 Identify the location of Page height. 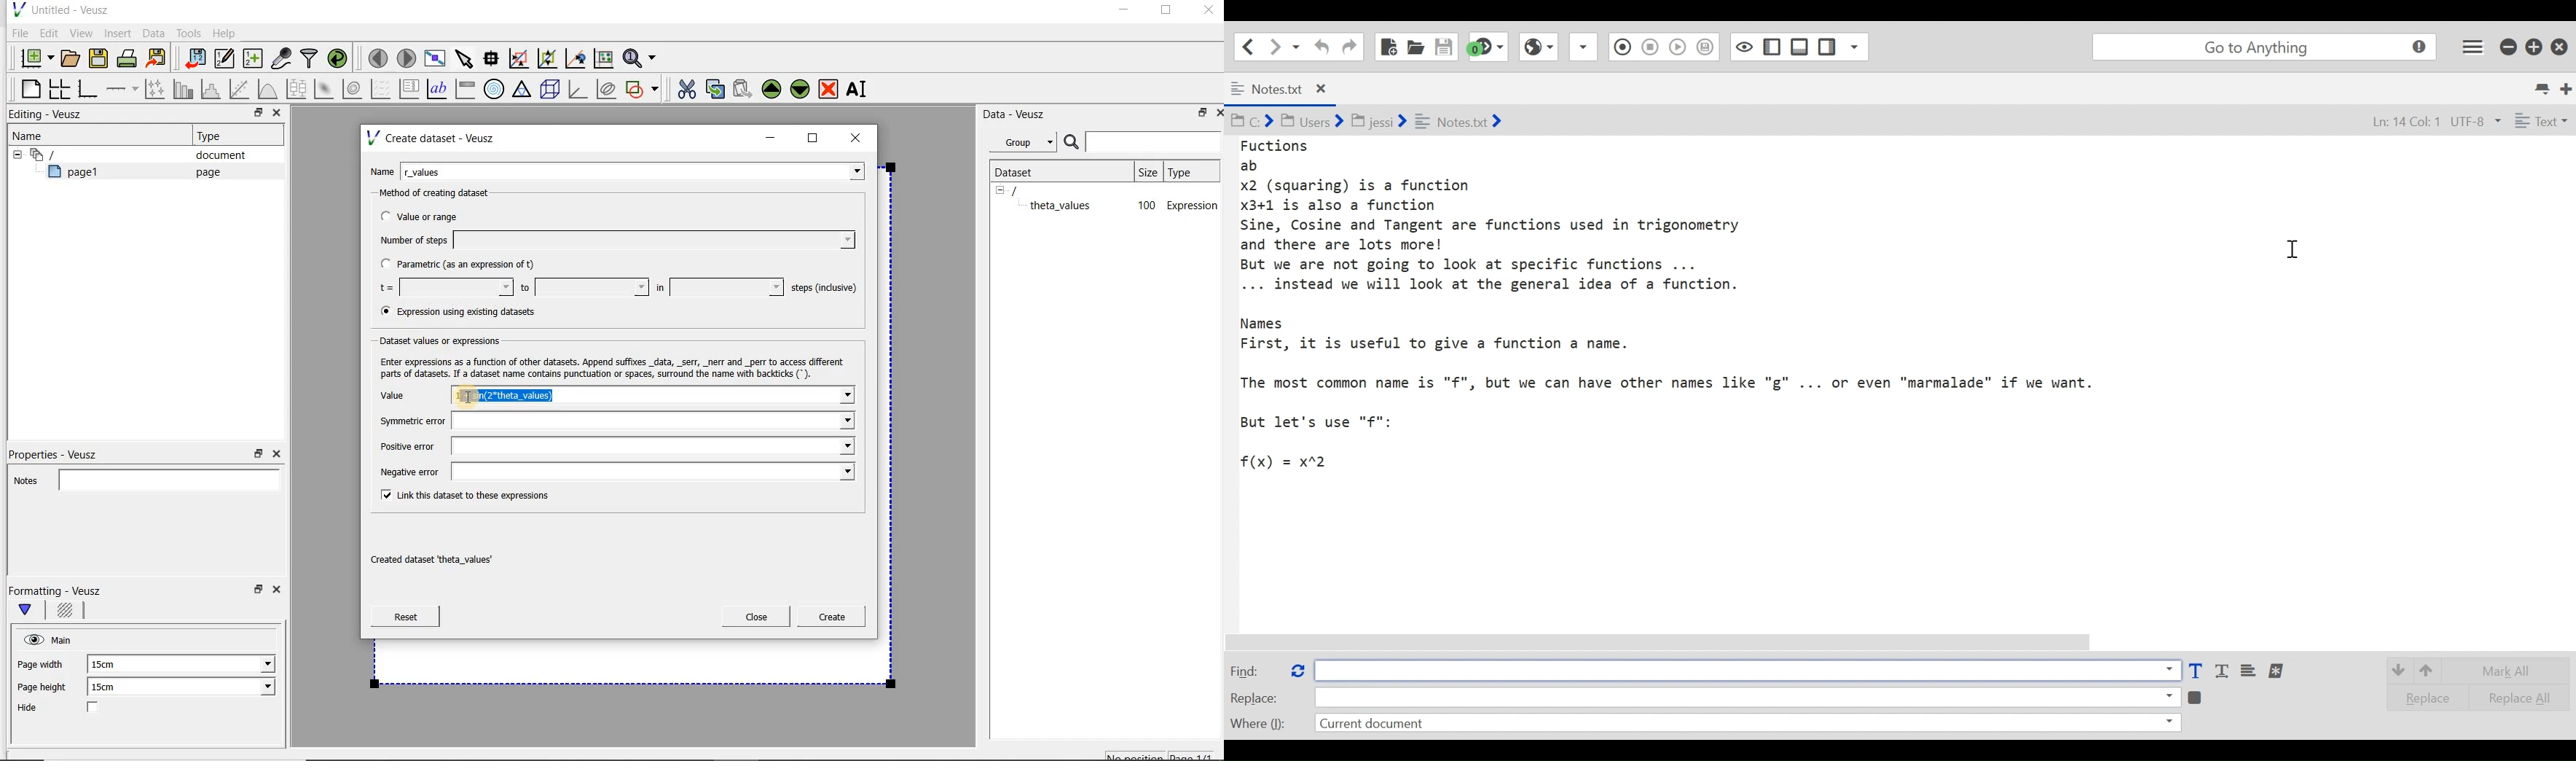
(47, 689).